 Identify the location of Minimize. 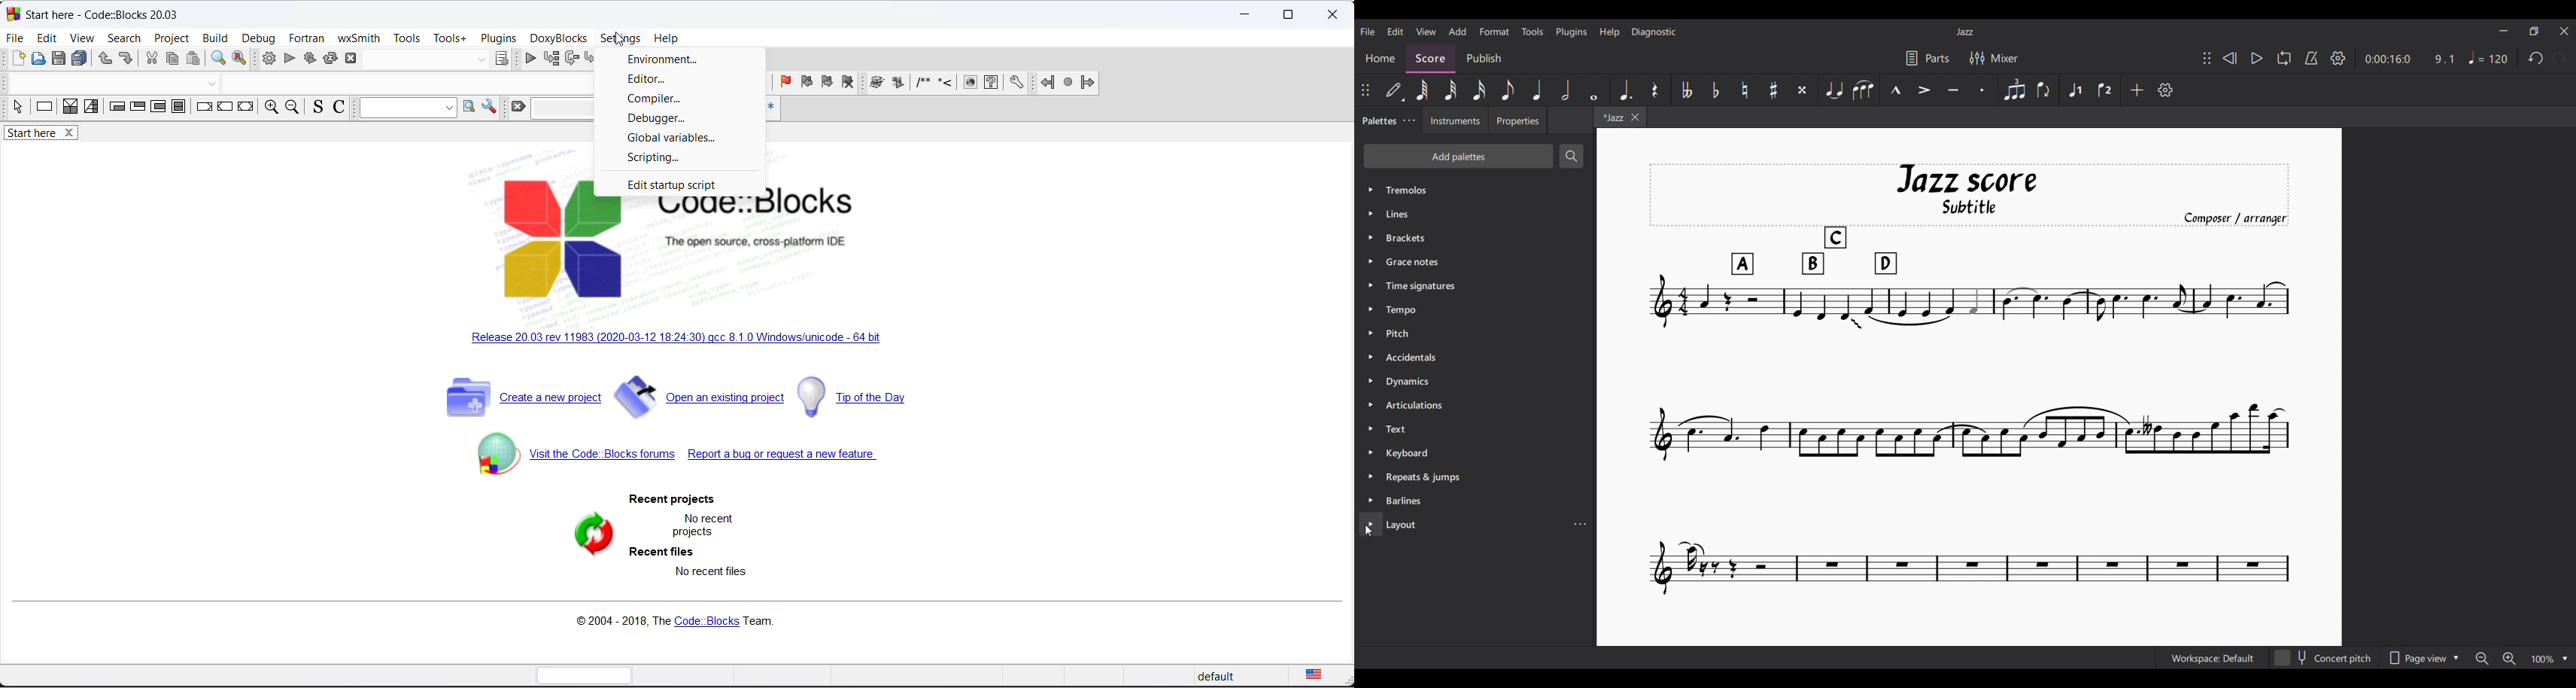
(2504, 31).